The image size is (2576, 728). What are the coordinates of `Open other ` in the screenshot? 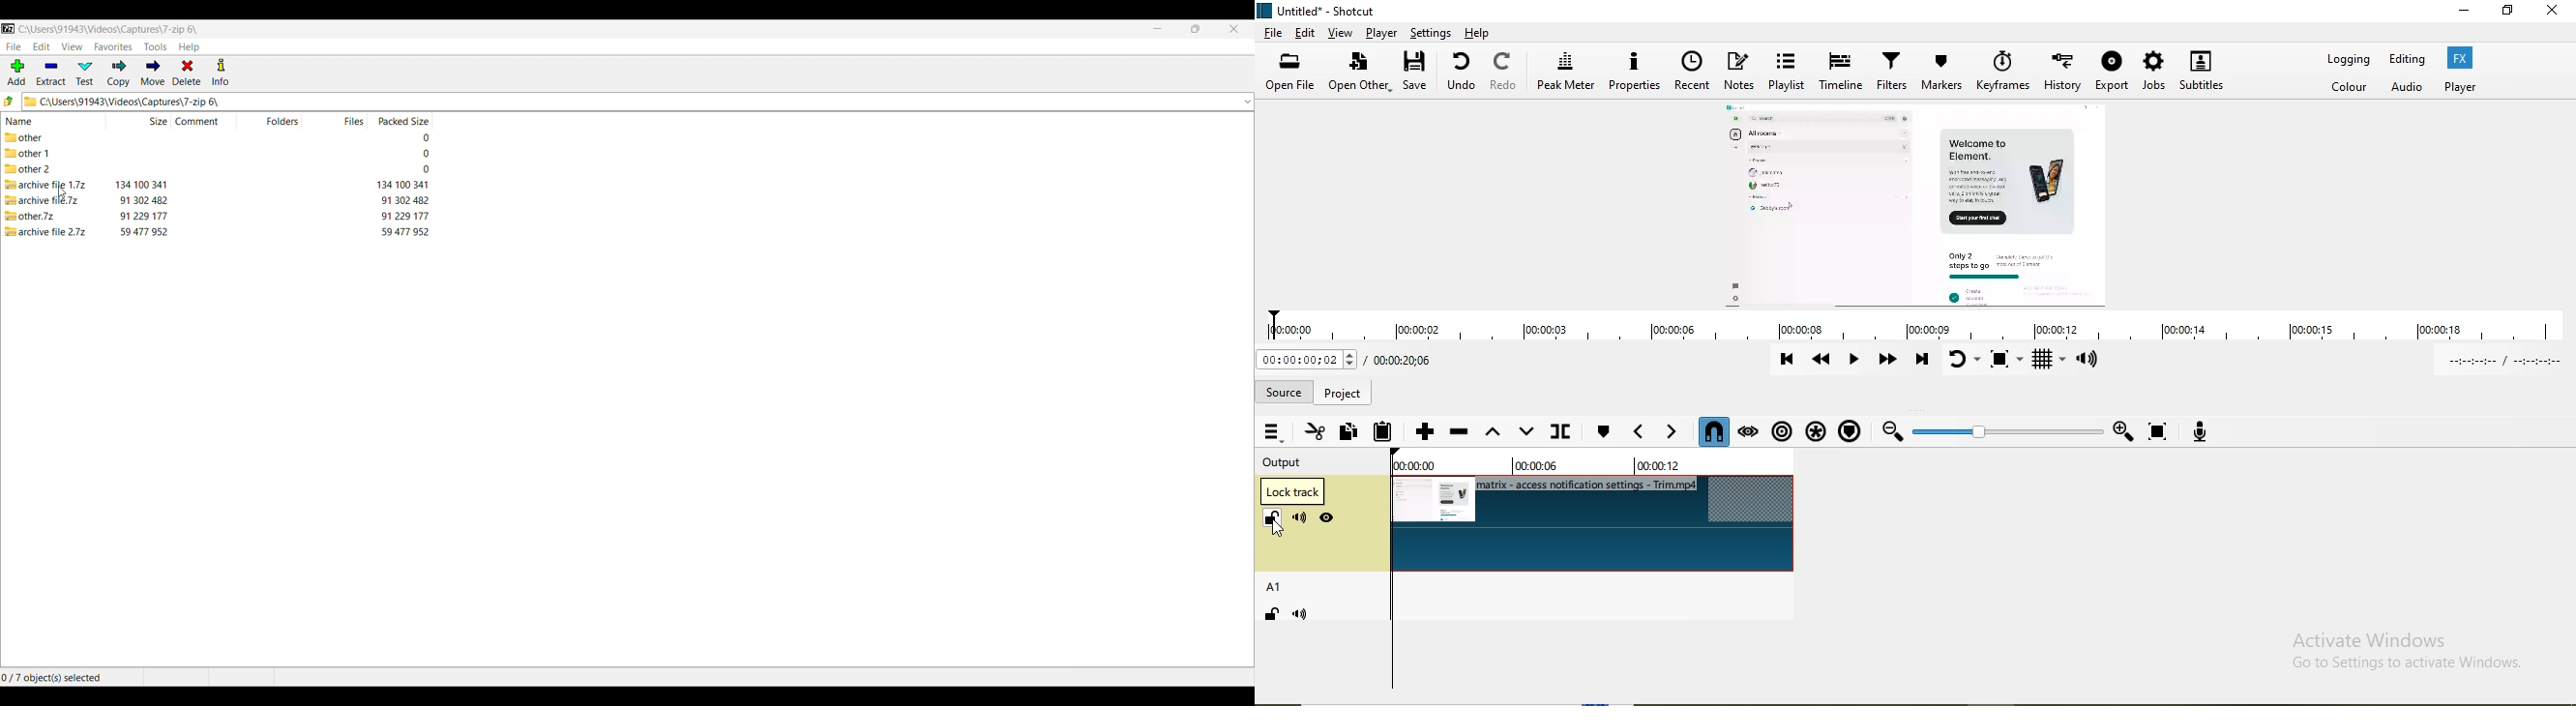 It's located at (1360, 74).